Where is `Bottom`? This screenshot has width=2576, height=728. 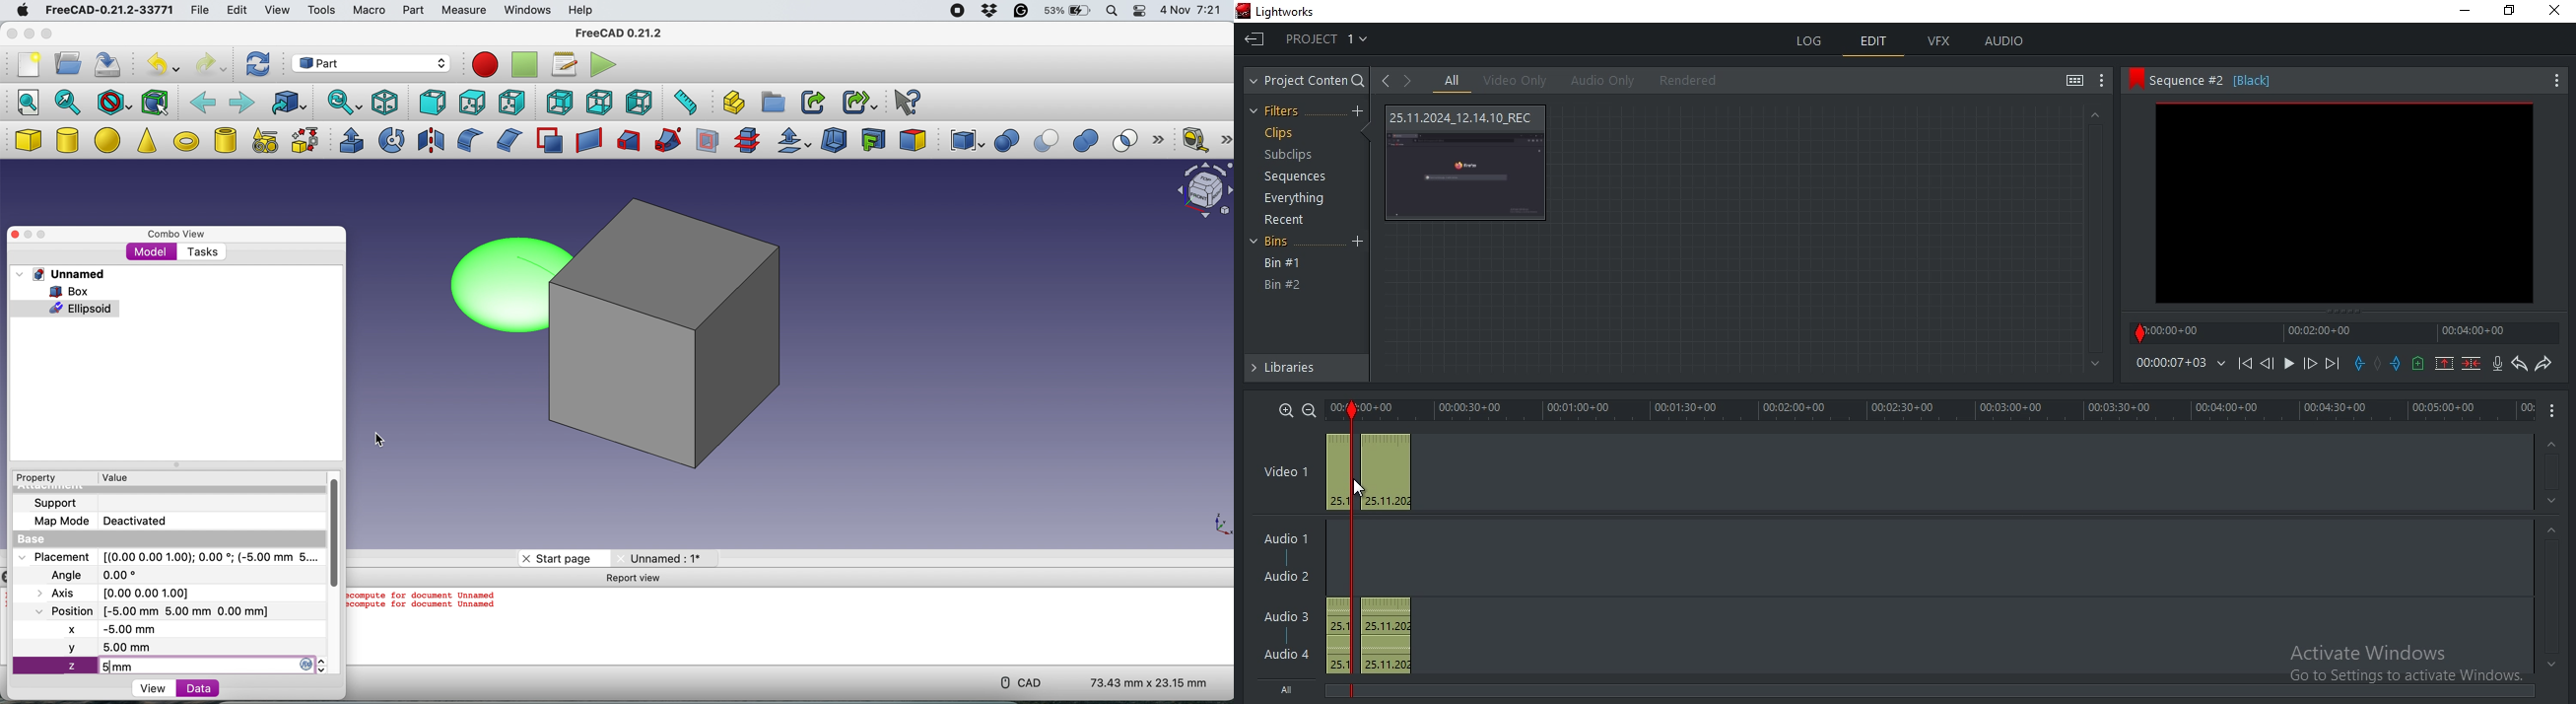 Bottom is located at coordinates (2092, 364).